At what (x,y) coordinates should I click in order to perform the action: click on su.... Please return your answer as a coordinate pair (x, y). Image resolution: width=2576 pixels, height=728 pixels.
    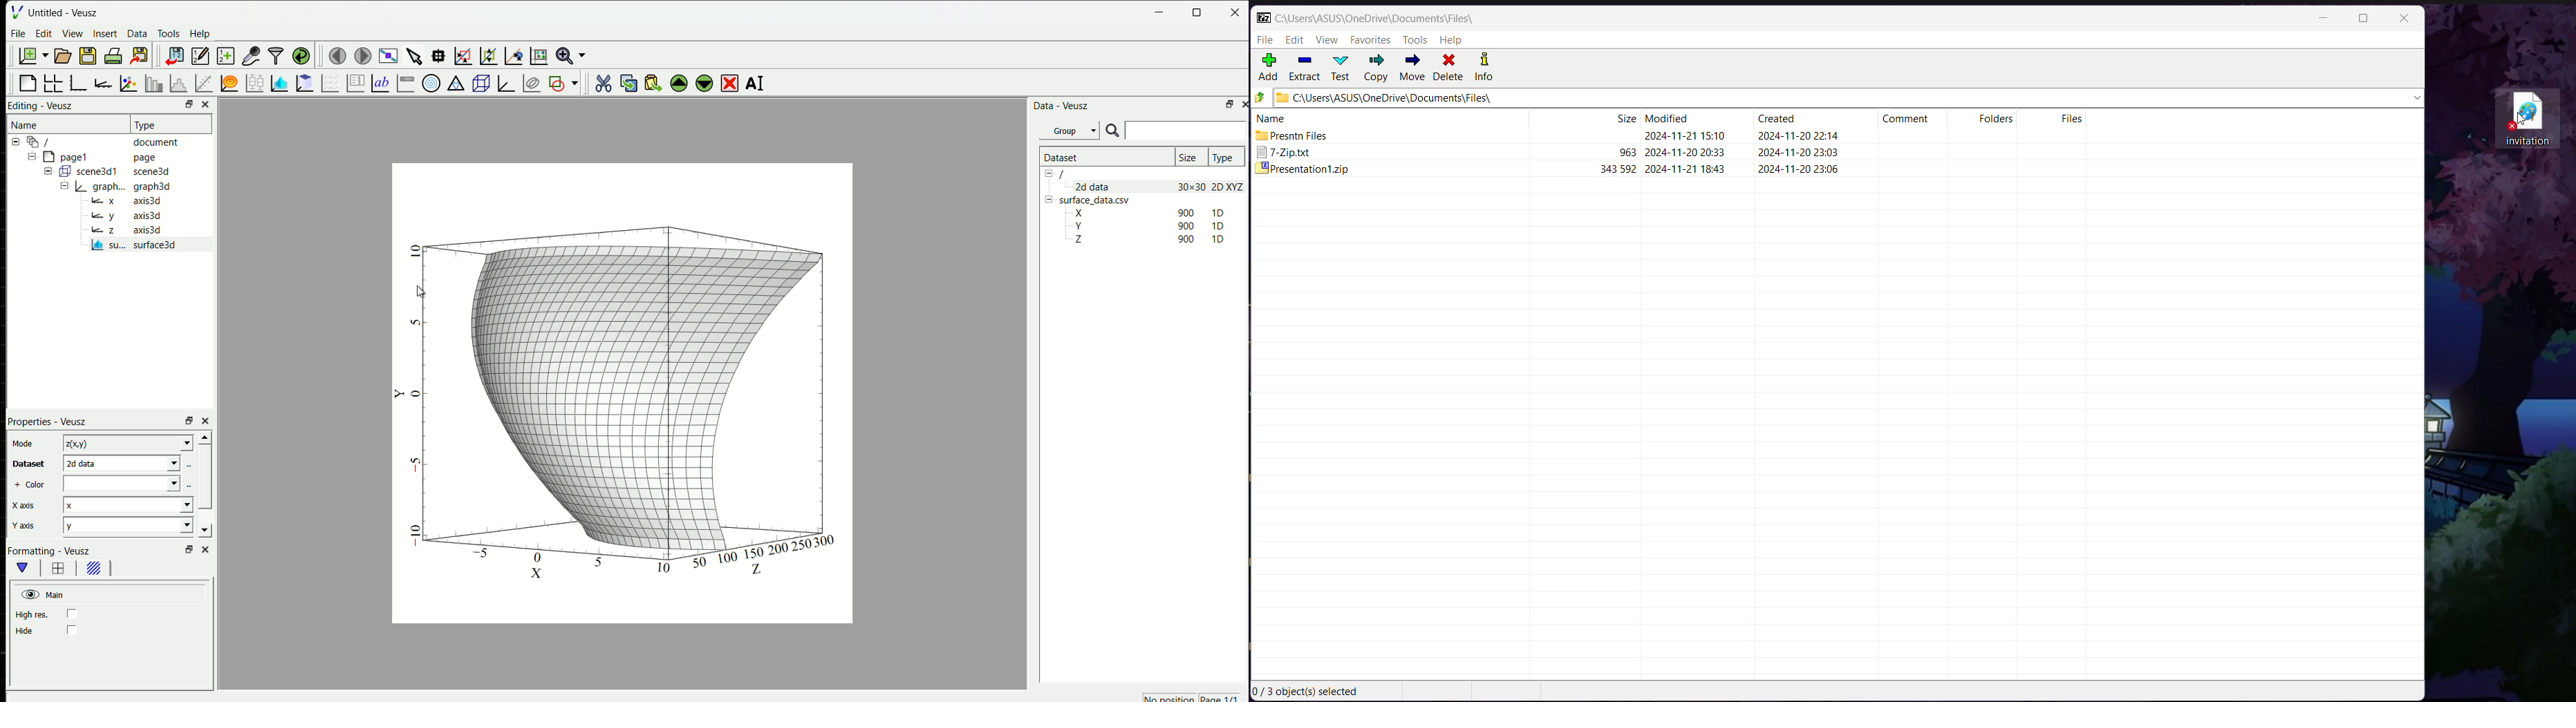
    Looking at the image, I should click on (109, 245).